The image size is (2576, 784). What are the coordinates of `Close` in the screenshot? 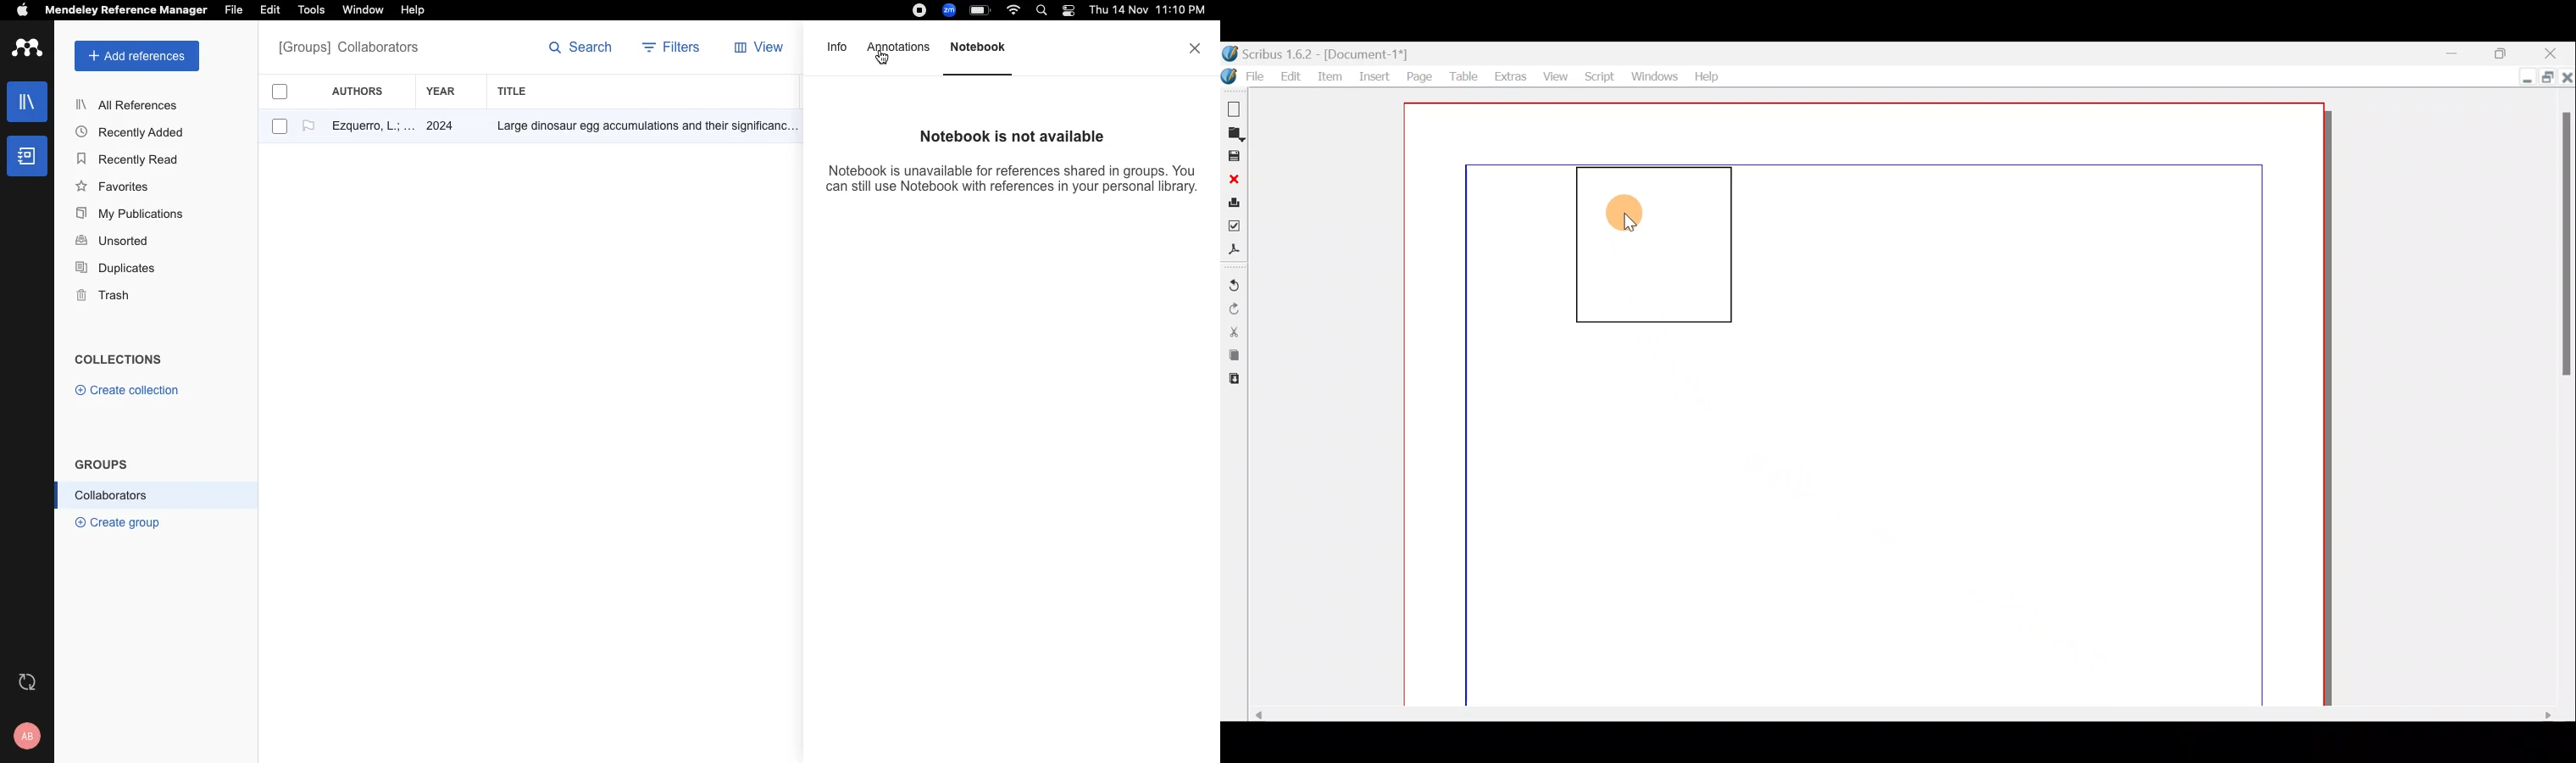 It's located at (2554, 51).